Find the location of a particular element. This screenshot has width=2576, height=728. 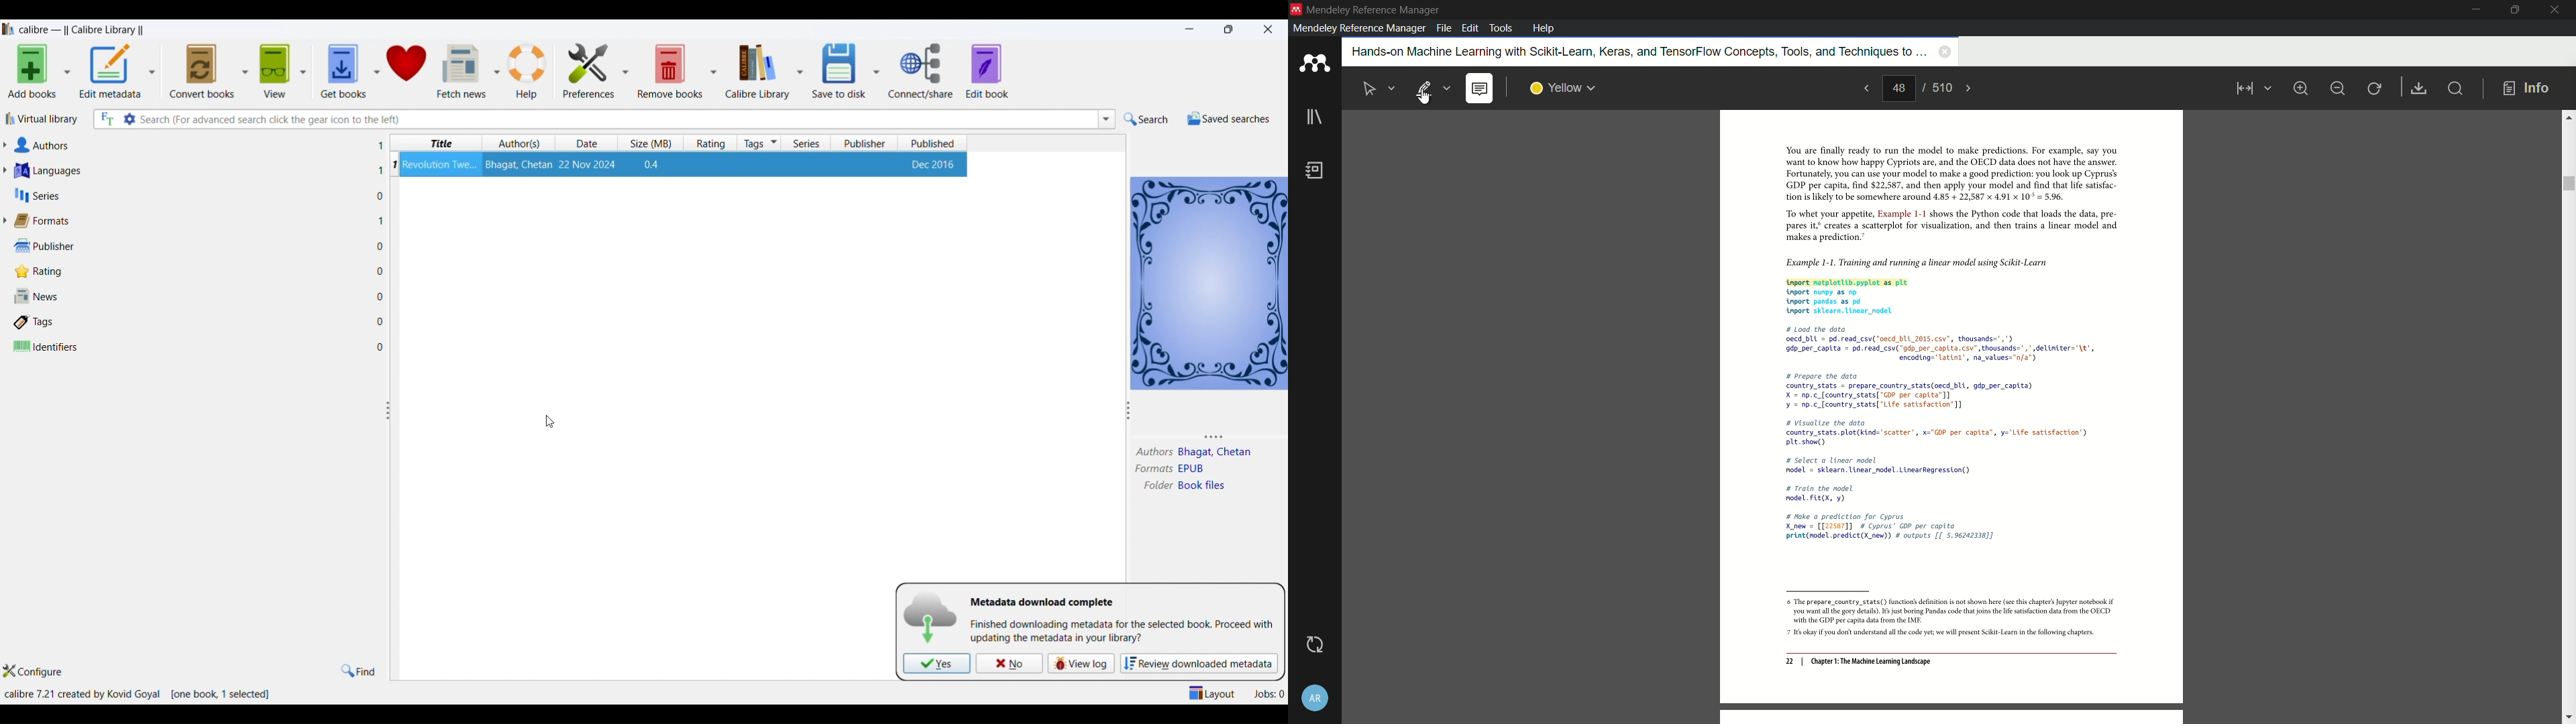

EDIT BOOKS is located at coordinates (1001, 72).